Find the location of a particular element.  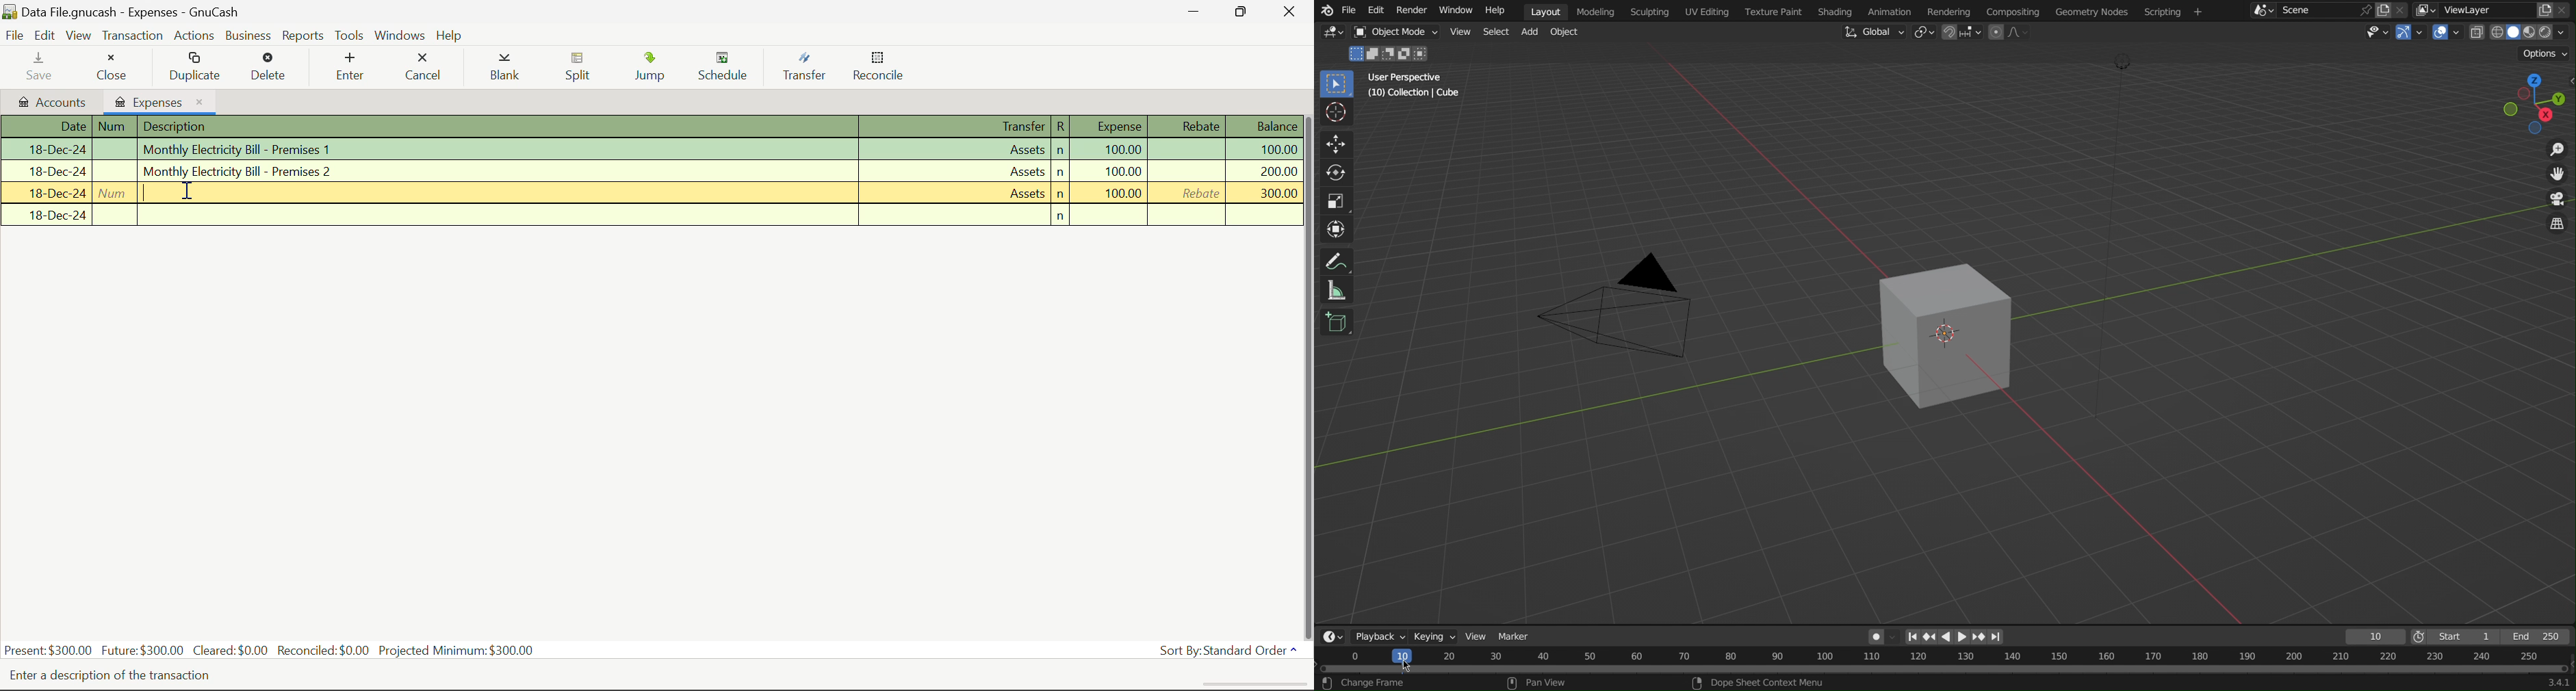

Split is located at coordinates (584, 68).